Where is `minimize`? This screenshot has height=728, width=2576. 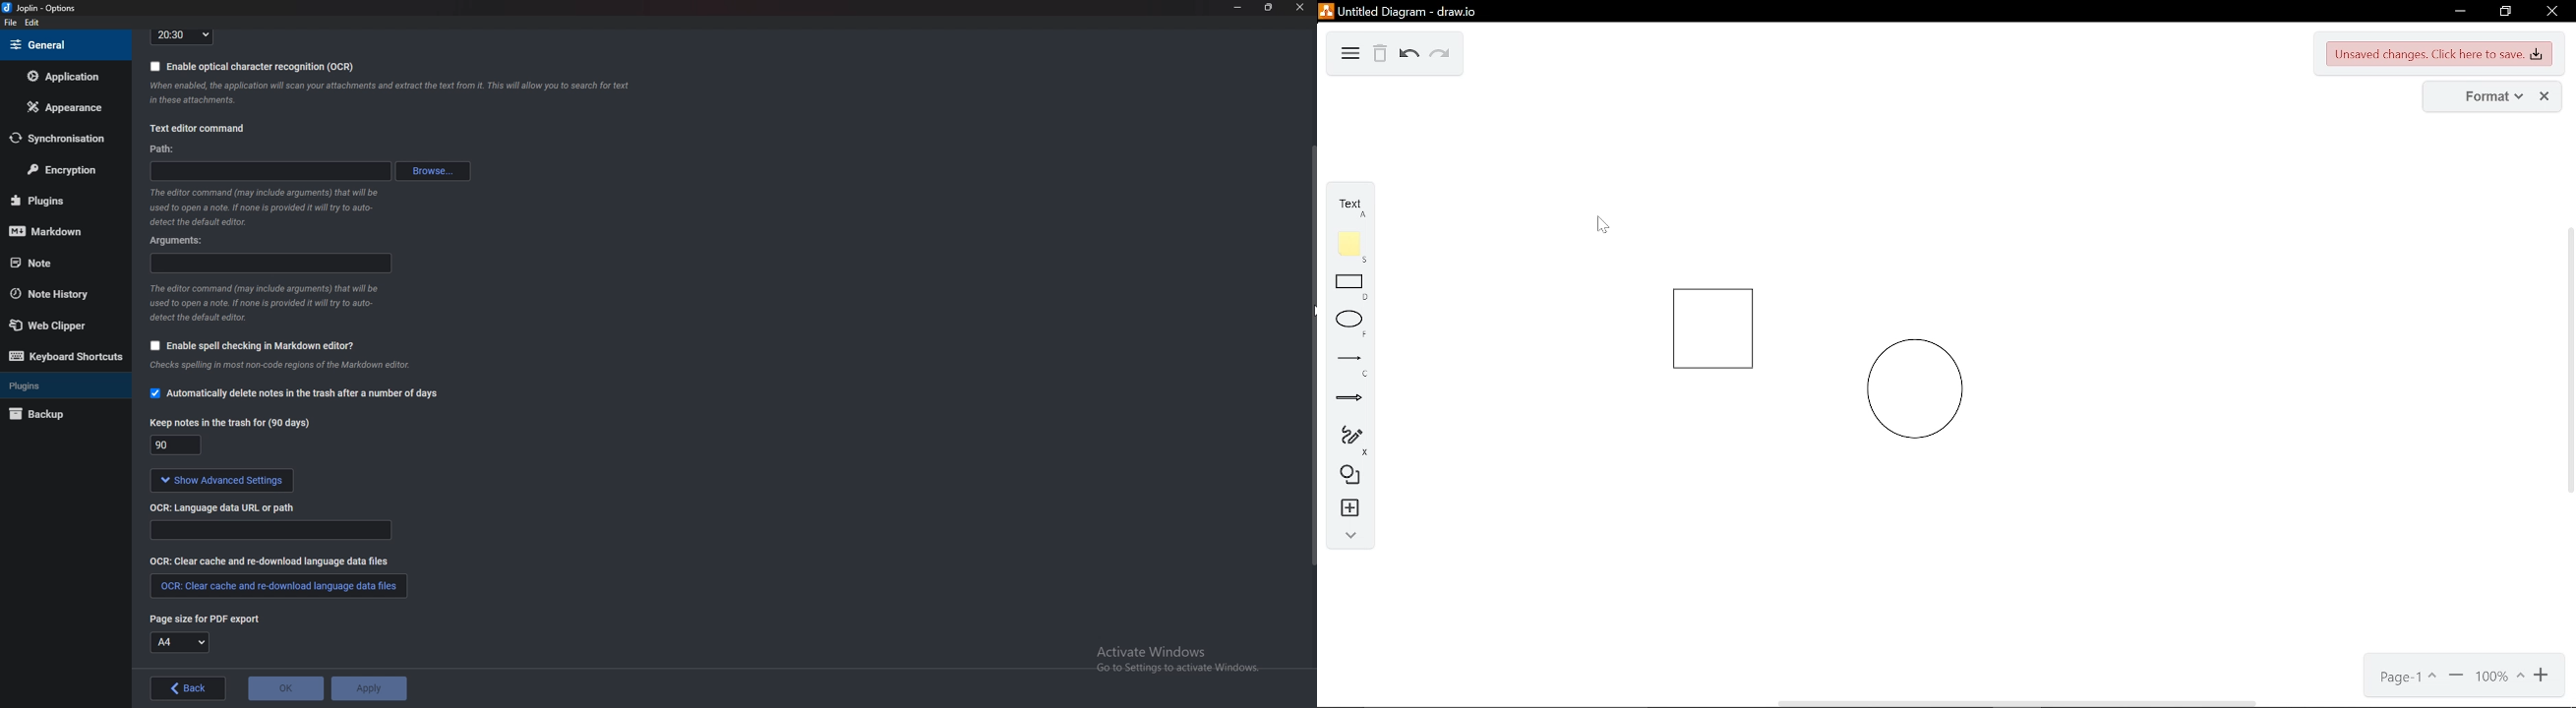
minimize is located at coordinates (2458, 13).